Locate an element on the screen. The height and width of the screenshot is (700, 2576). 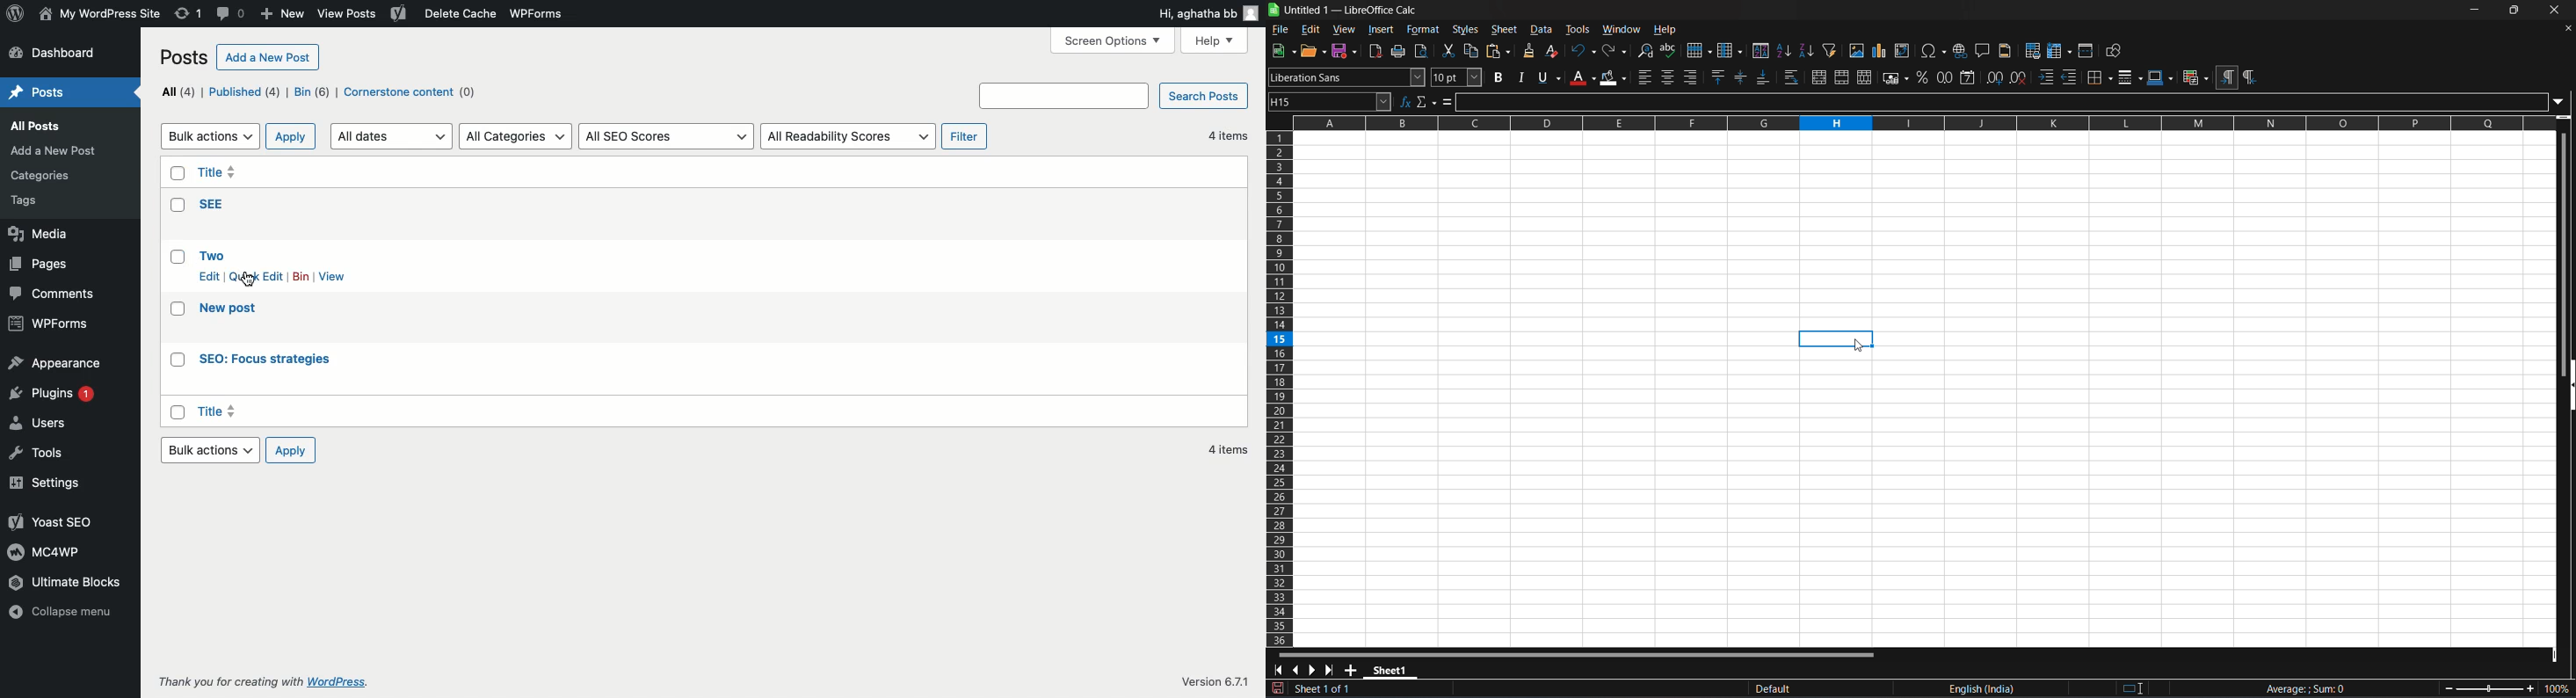
align center is located at coordinates (1668, 77).